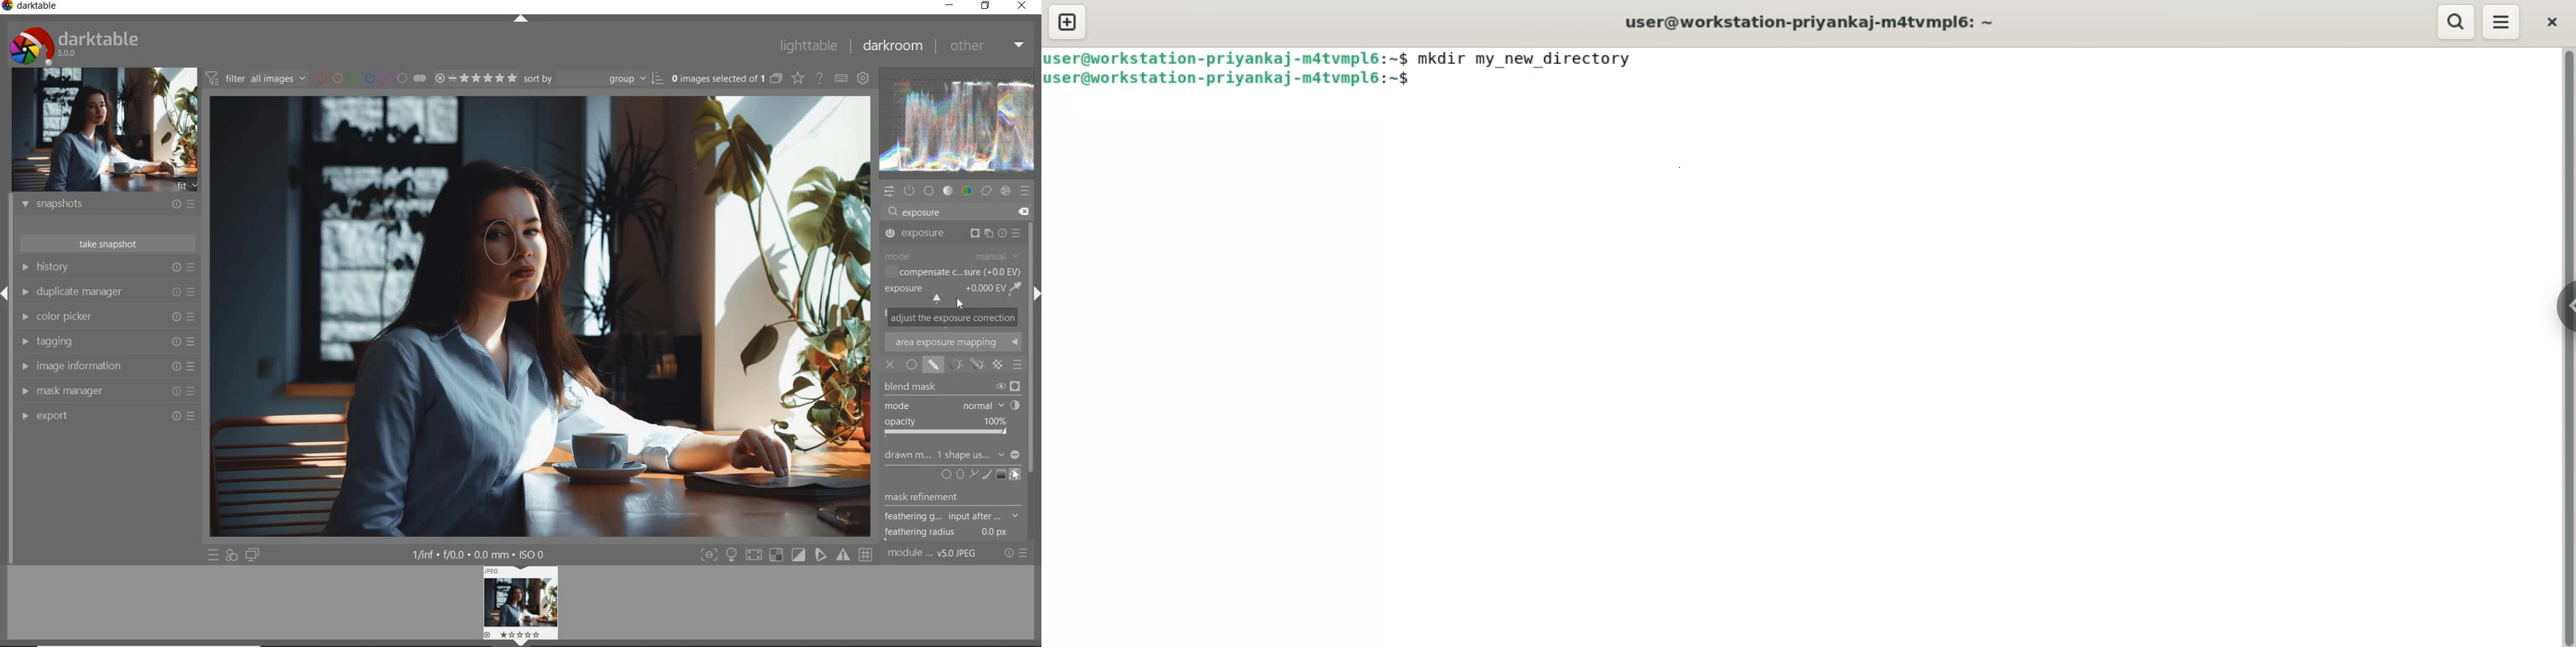 The image size is (2576, 672). Describe the element at coordinates (500, 250) in the screenshot. I see `cursor` at that location.